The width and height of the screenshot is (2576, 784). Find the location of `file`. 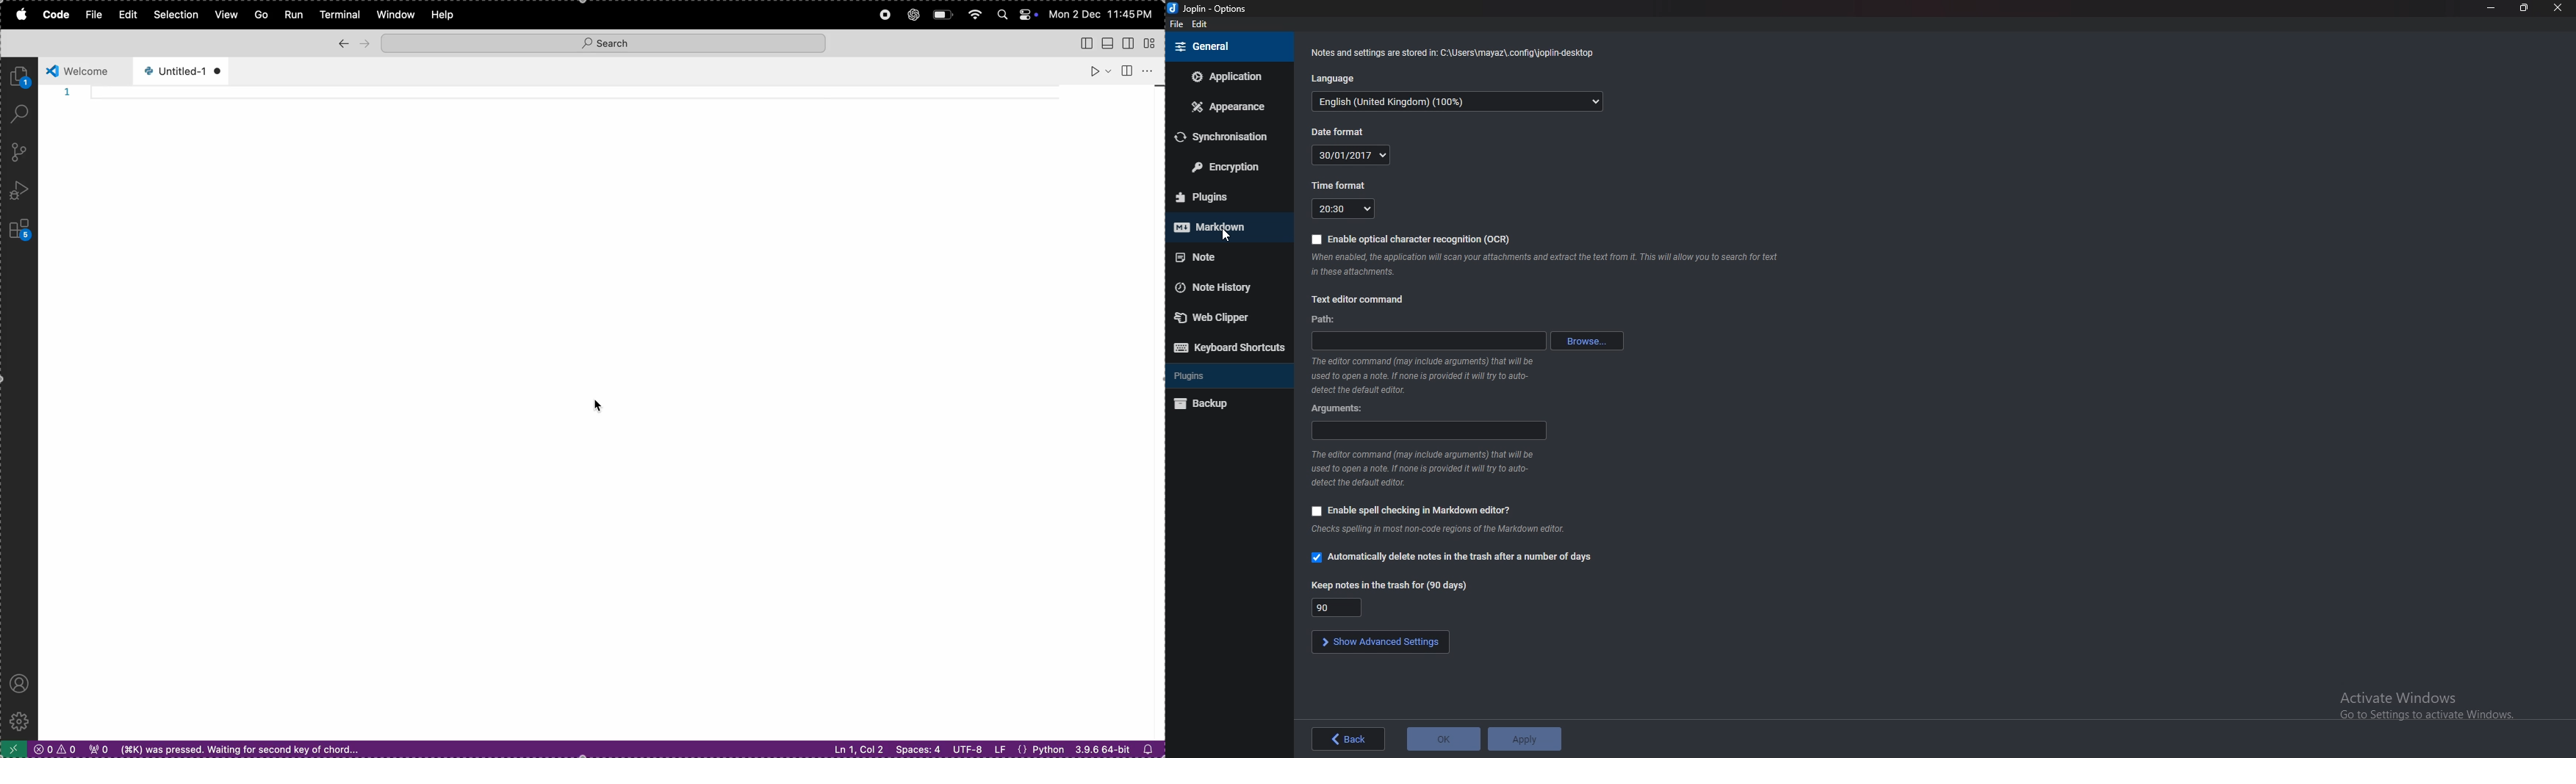

file is located at coordinates (1175, 25).